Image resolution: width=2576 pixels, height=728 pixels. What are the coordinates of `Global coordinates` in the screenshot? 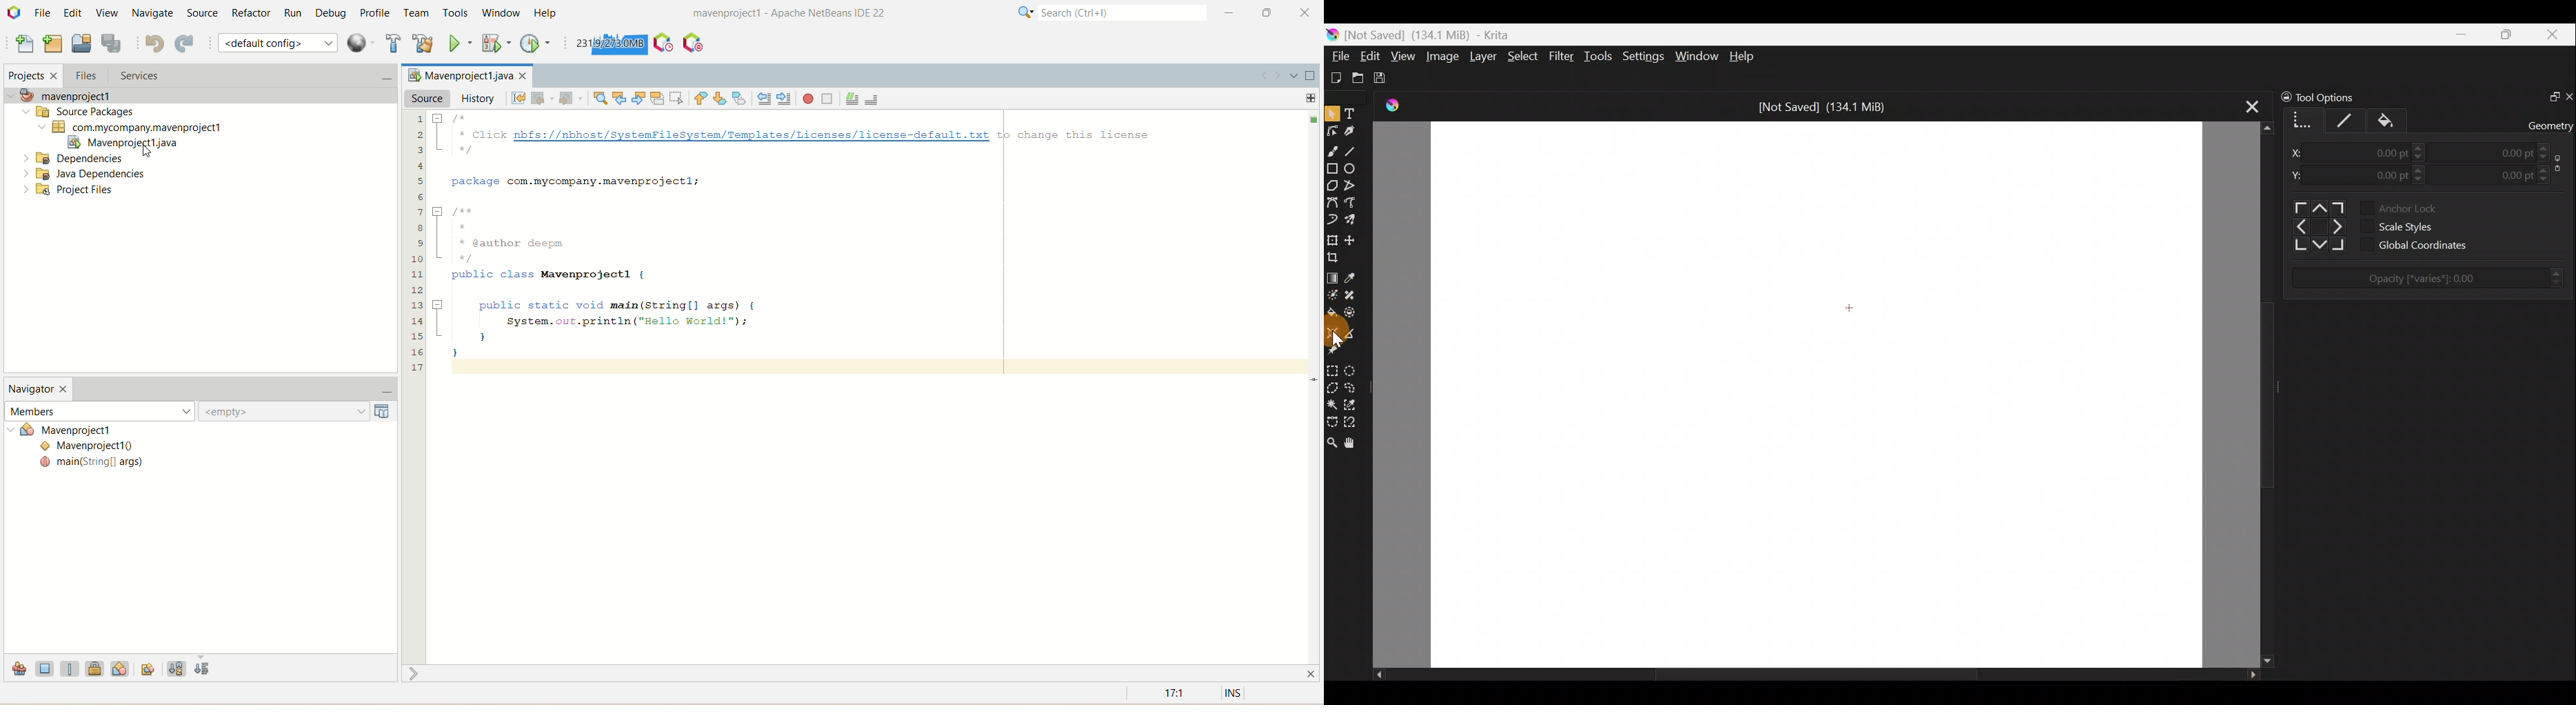 It's located at (2425, 245).